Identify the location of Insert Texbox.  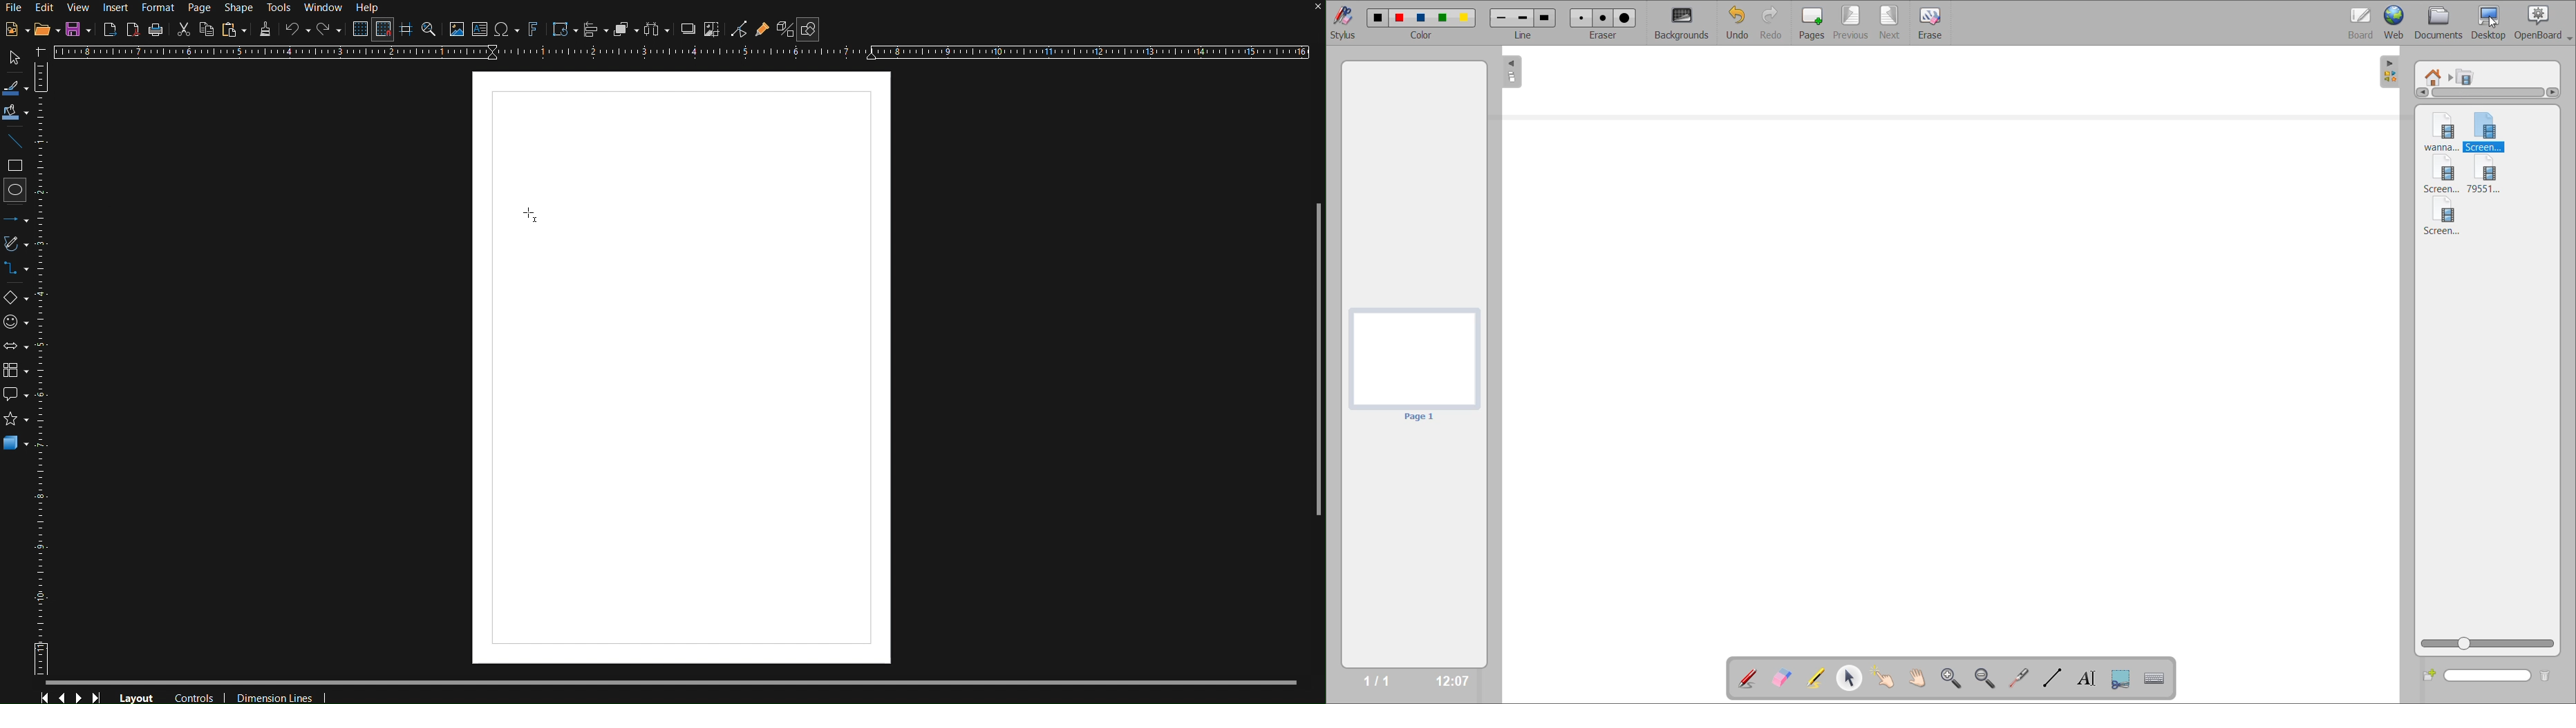
(479, 30).